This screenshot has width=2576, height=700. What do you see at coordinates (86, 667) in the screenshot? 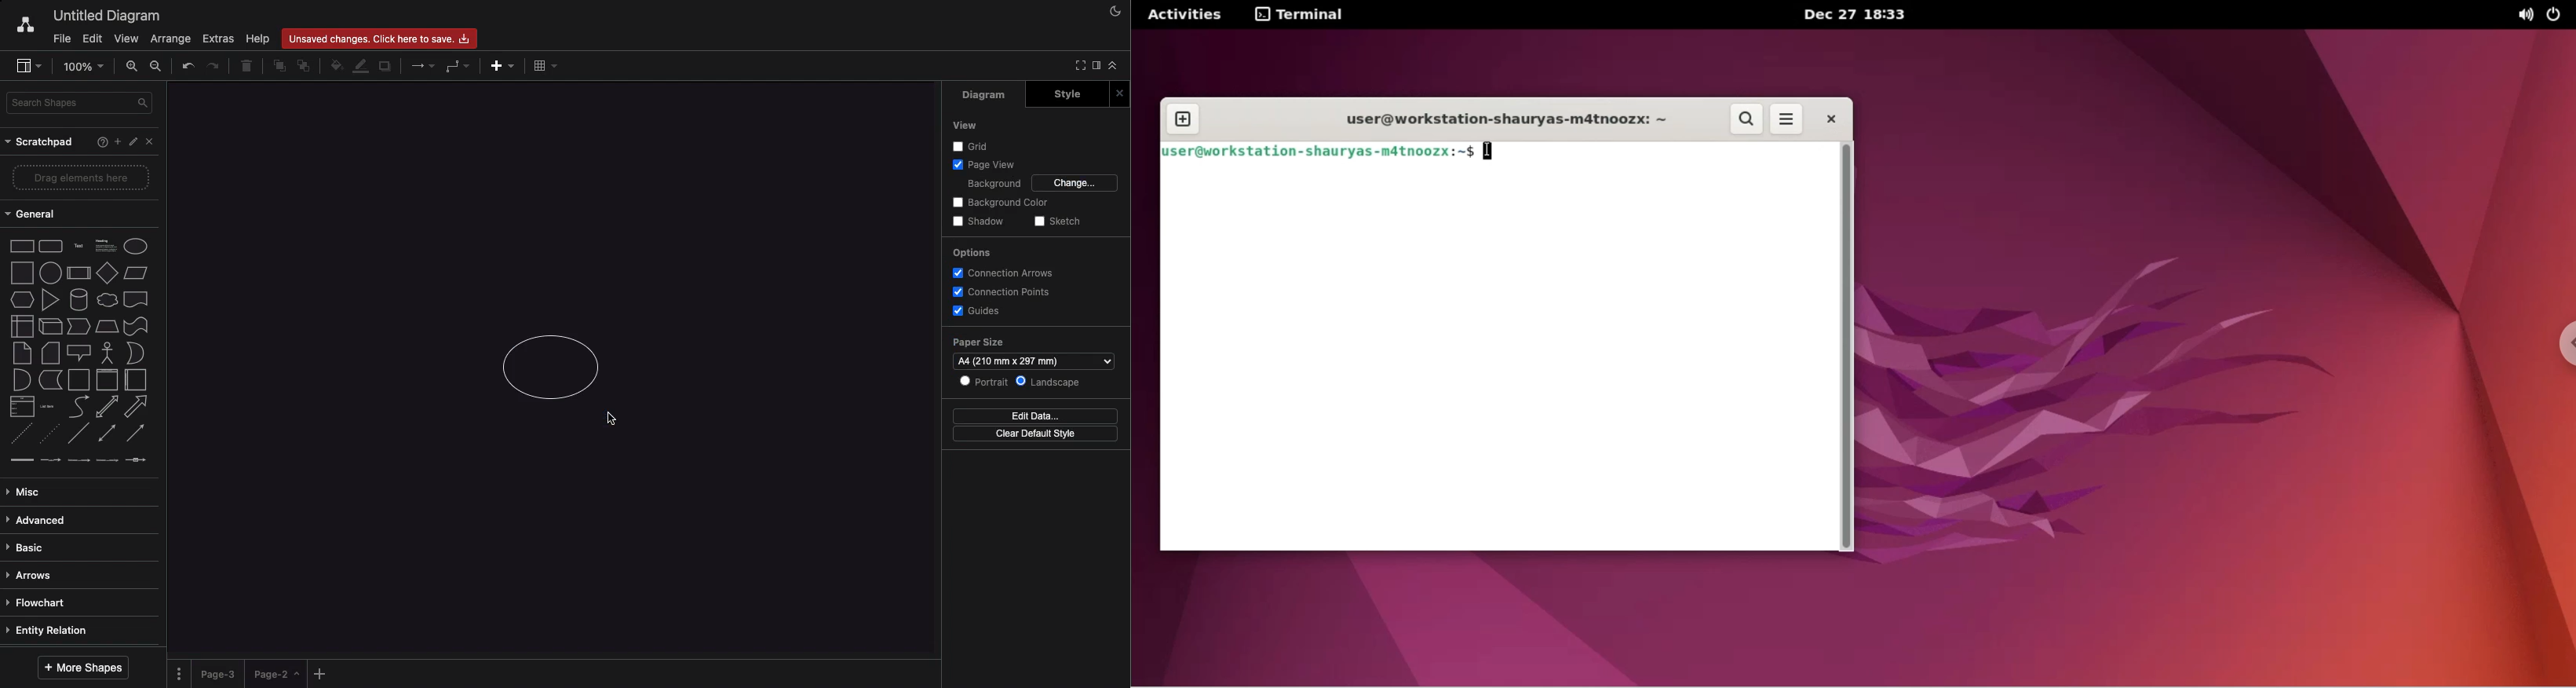
I see `More shapes` at bounding box center [86, 667].